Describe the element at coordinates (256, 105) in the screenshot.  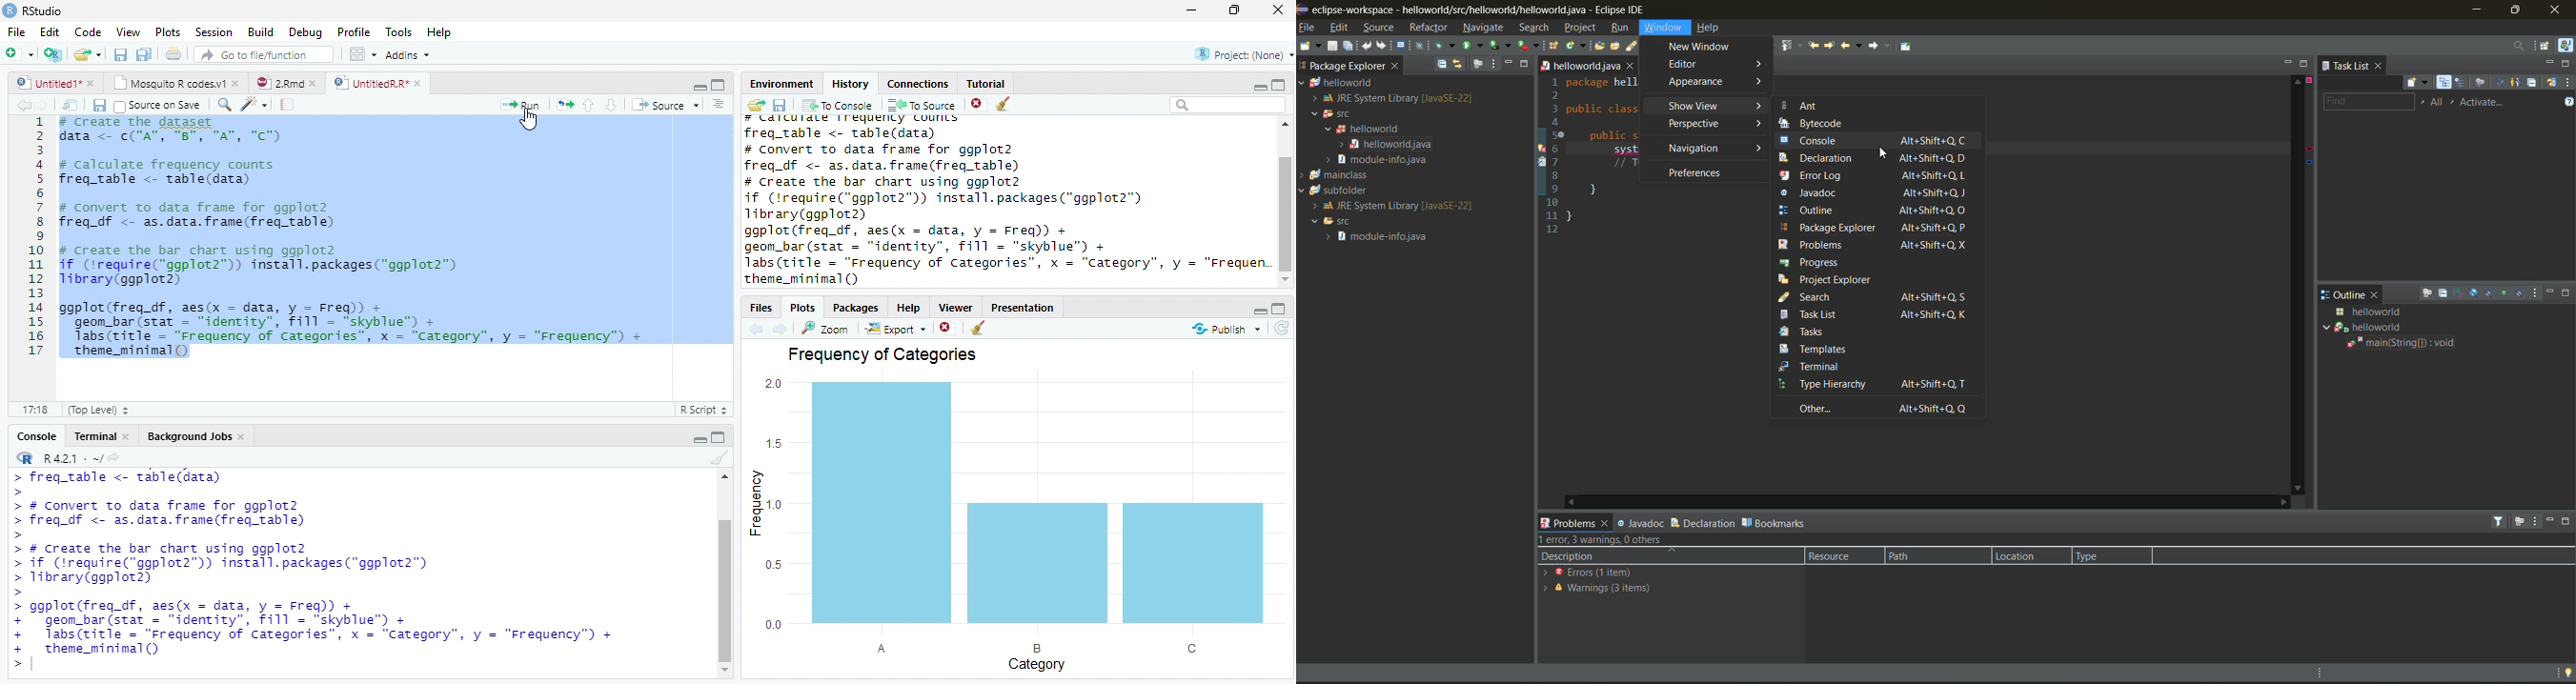
I see `Code ` at that location.